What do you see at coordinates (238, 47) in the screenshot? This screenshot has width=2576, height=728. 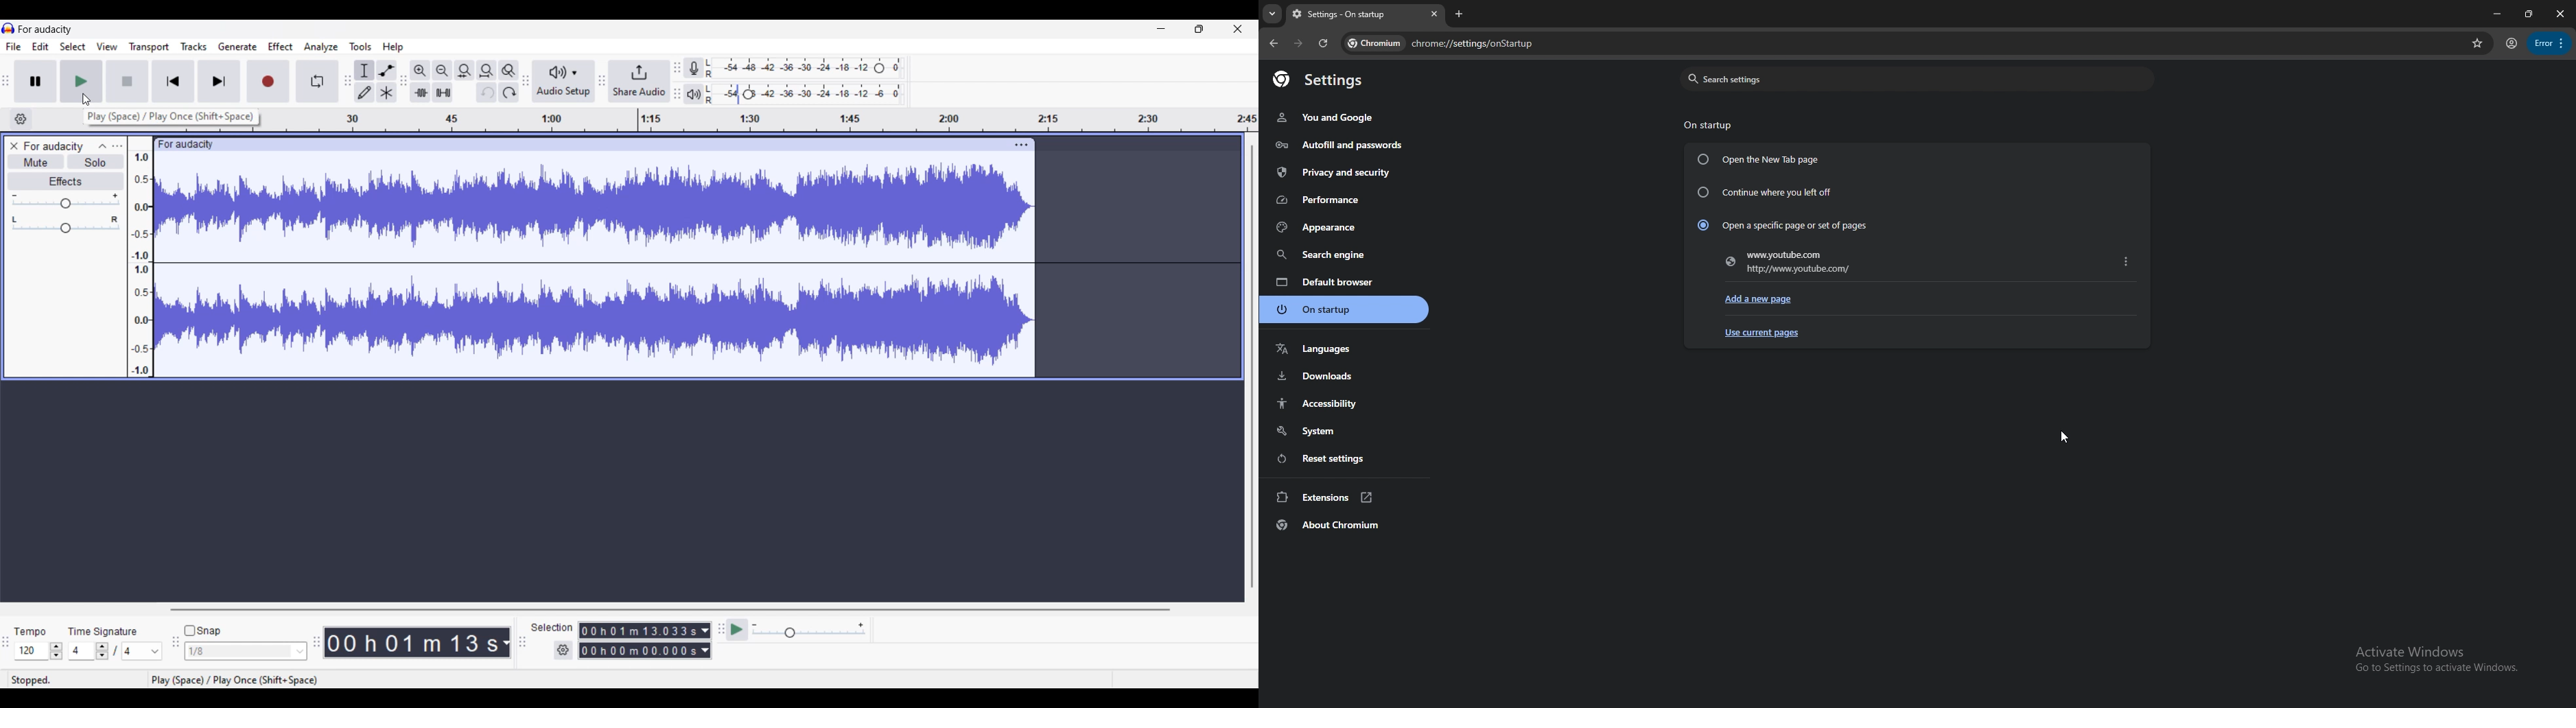 I see `Generate menu` at bounding box center [238, 47].